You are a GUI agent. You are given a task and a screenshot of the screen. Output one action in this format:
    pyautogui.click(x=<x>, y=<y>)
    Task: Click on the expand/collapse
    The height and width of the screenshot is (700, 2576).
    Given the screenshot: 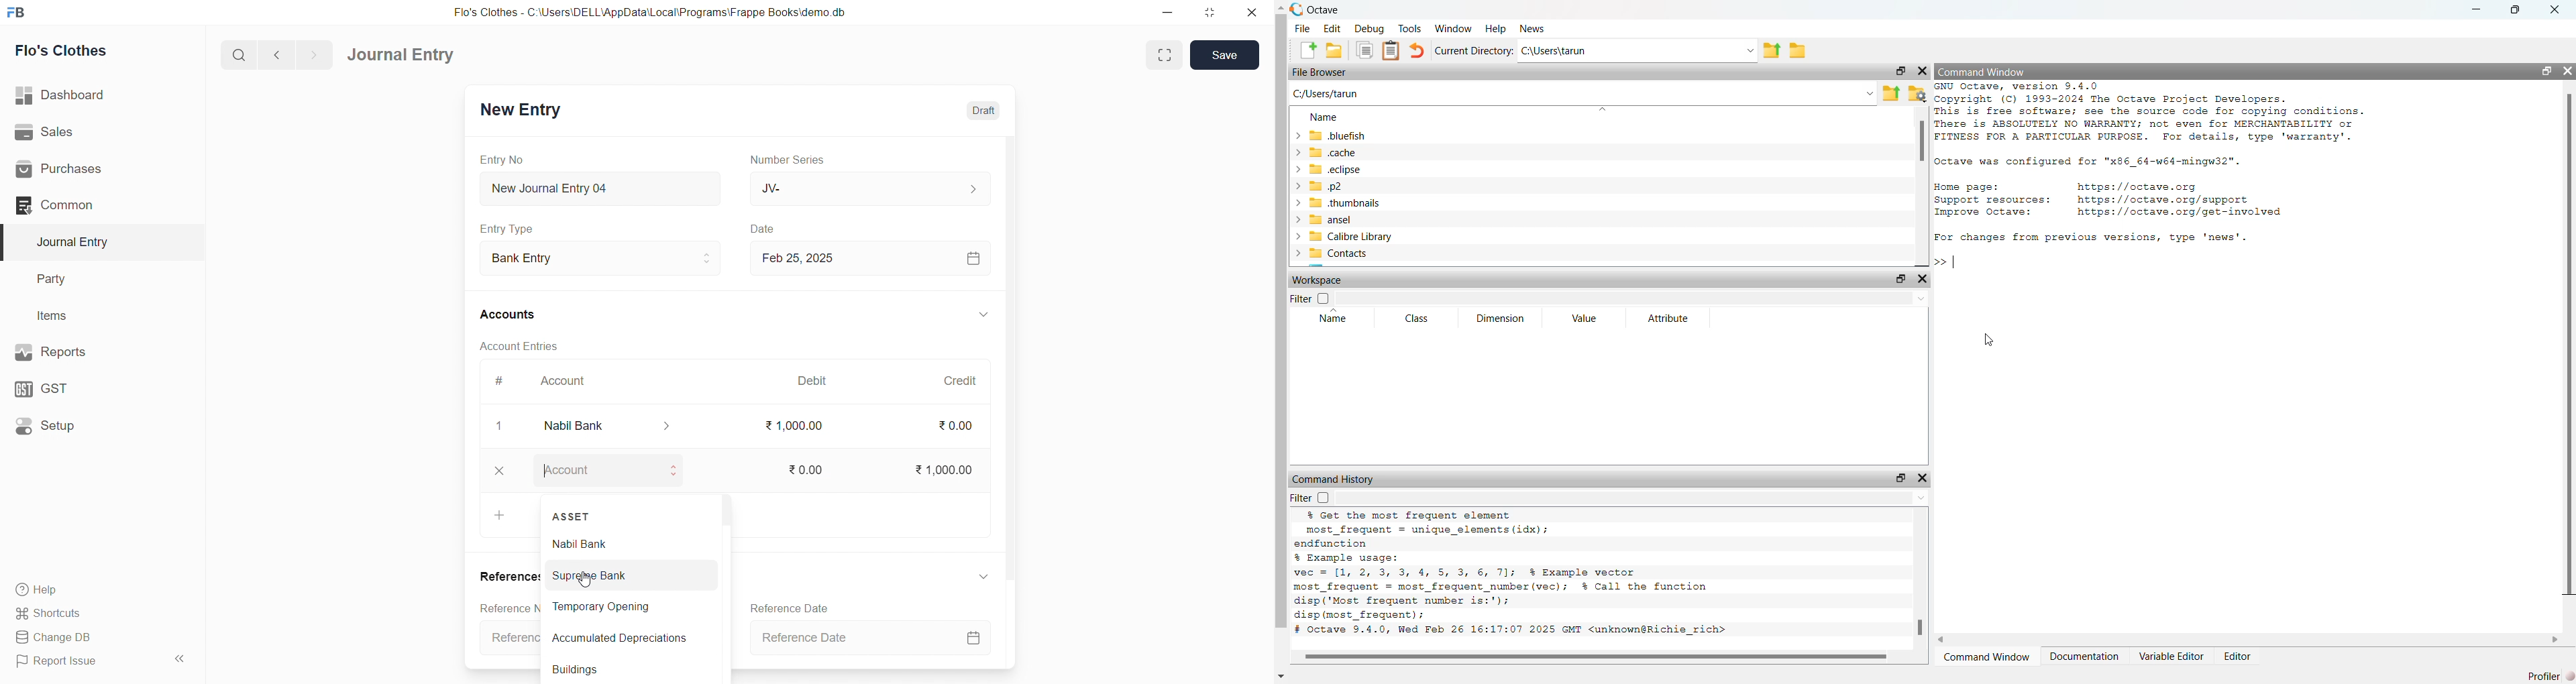 What is the action you would take?
    pyautogui.click(x=1297, y=203)
    